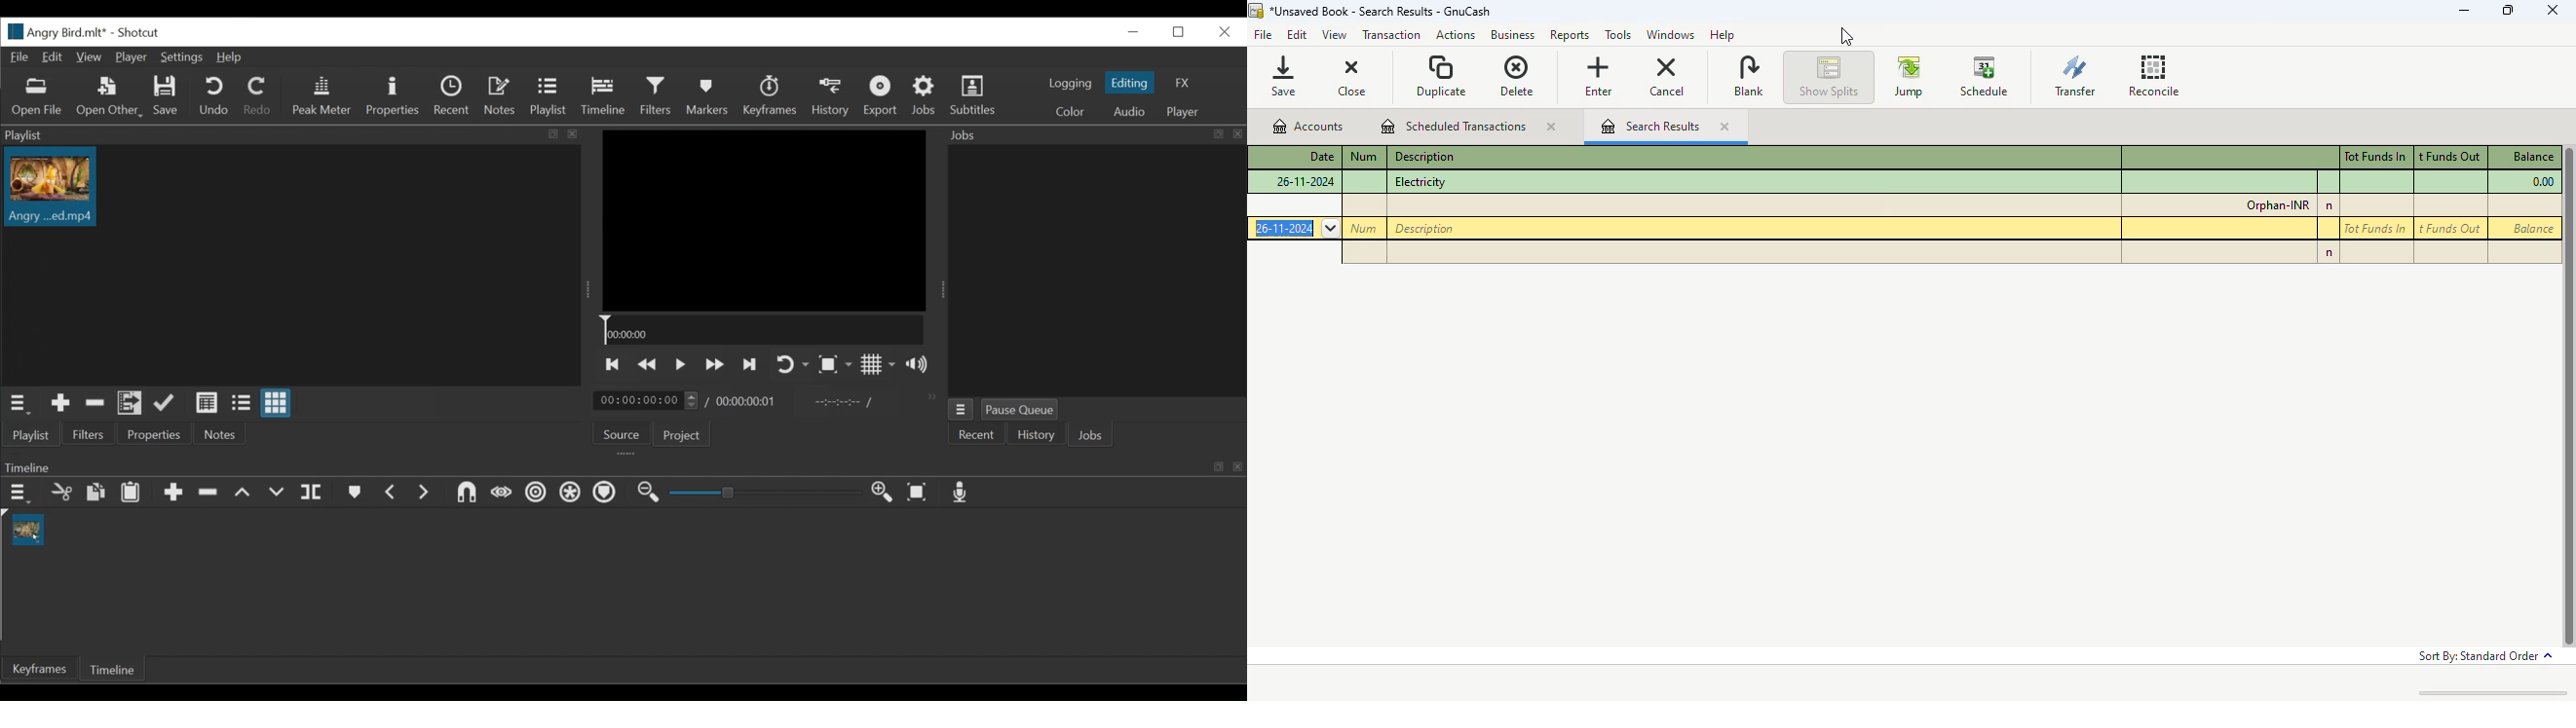 This screenshot has width=2576, height=728. What do you see at coordinates (837, 403) in the screenshot?
I see `In point` at bounding box center [837, 403].